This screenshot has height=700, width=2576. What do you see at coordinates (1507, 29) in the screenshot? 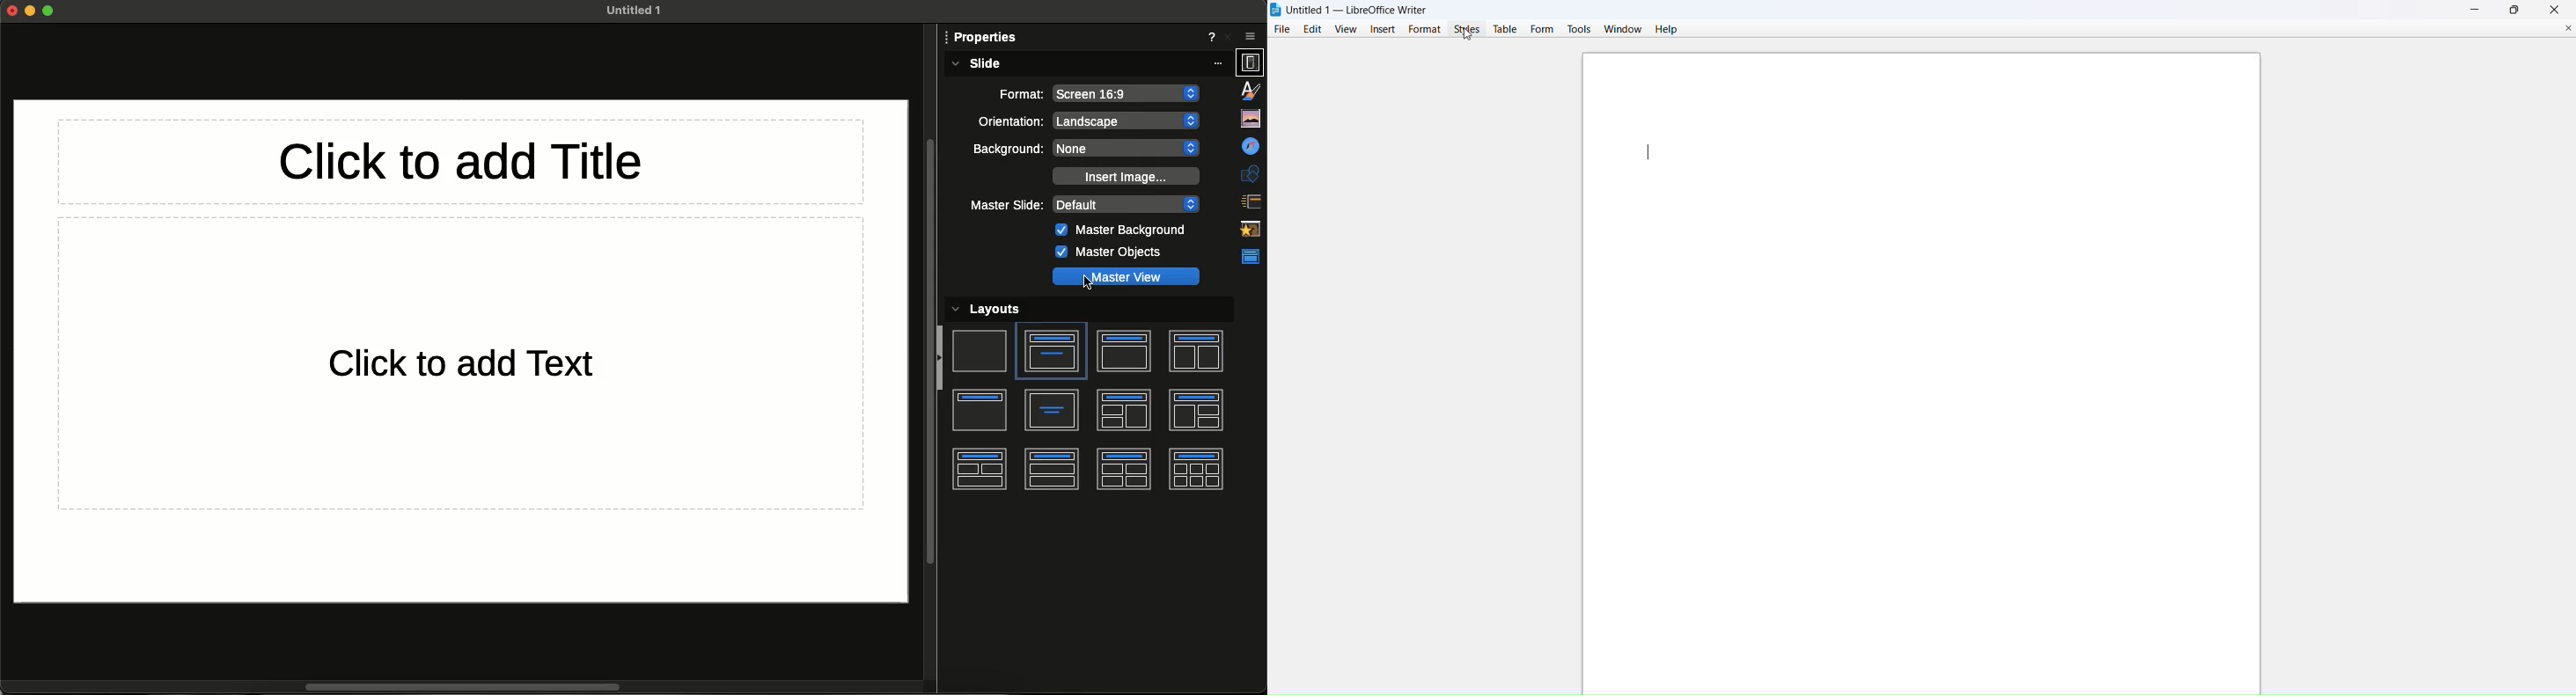
I see `table` at bounding box center [1507, 29].